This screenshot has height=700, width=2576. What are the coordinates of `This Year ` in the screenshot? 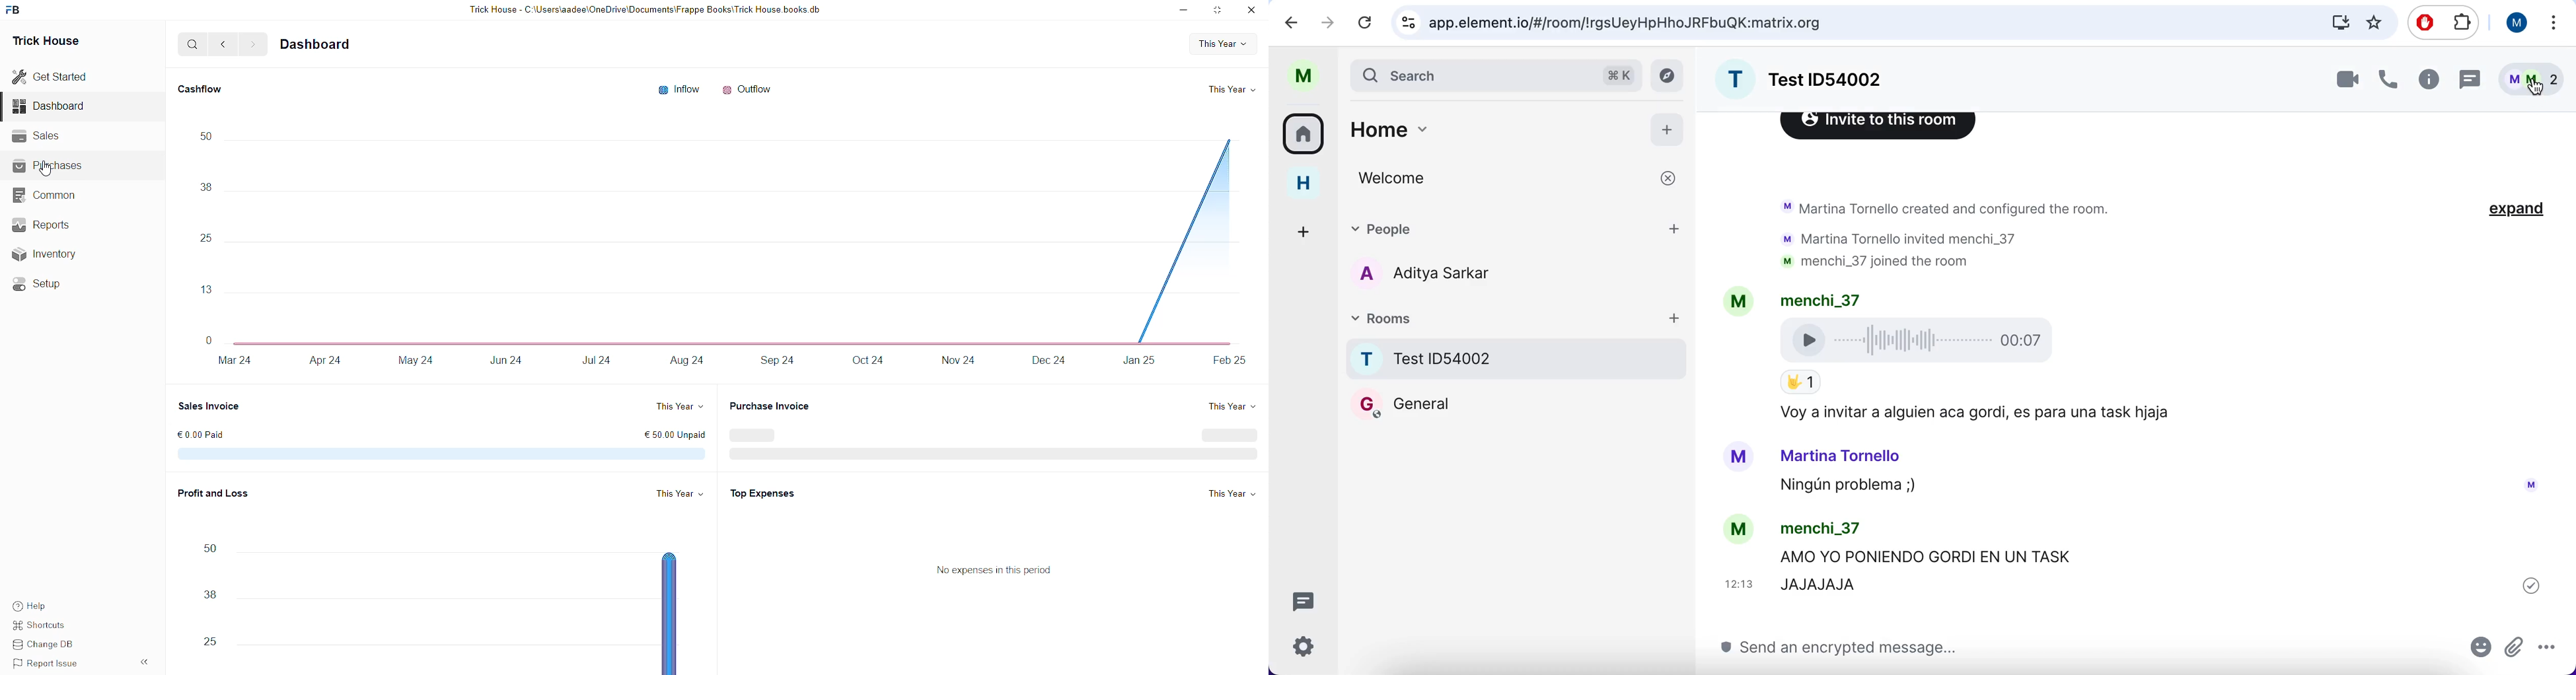 It's located at (681, 490).